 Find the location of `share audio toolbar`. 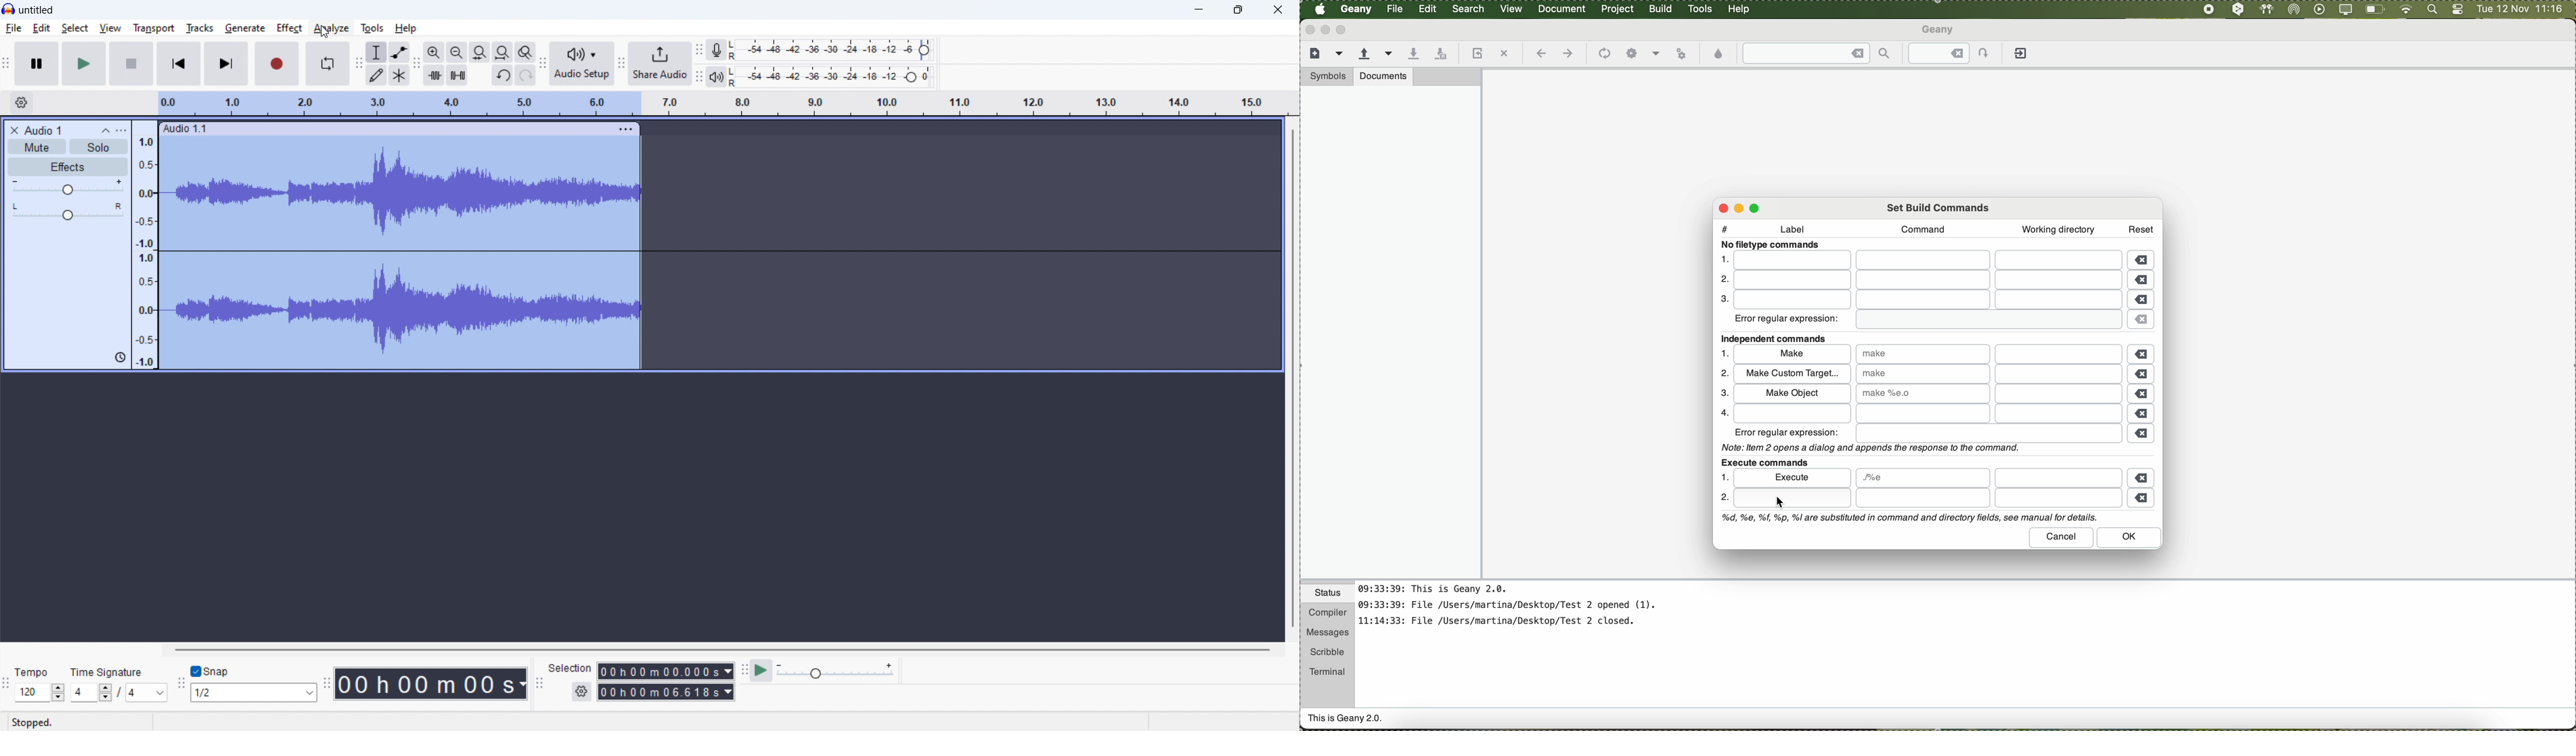

share audio toolbar is located at coordinates (621, 65).